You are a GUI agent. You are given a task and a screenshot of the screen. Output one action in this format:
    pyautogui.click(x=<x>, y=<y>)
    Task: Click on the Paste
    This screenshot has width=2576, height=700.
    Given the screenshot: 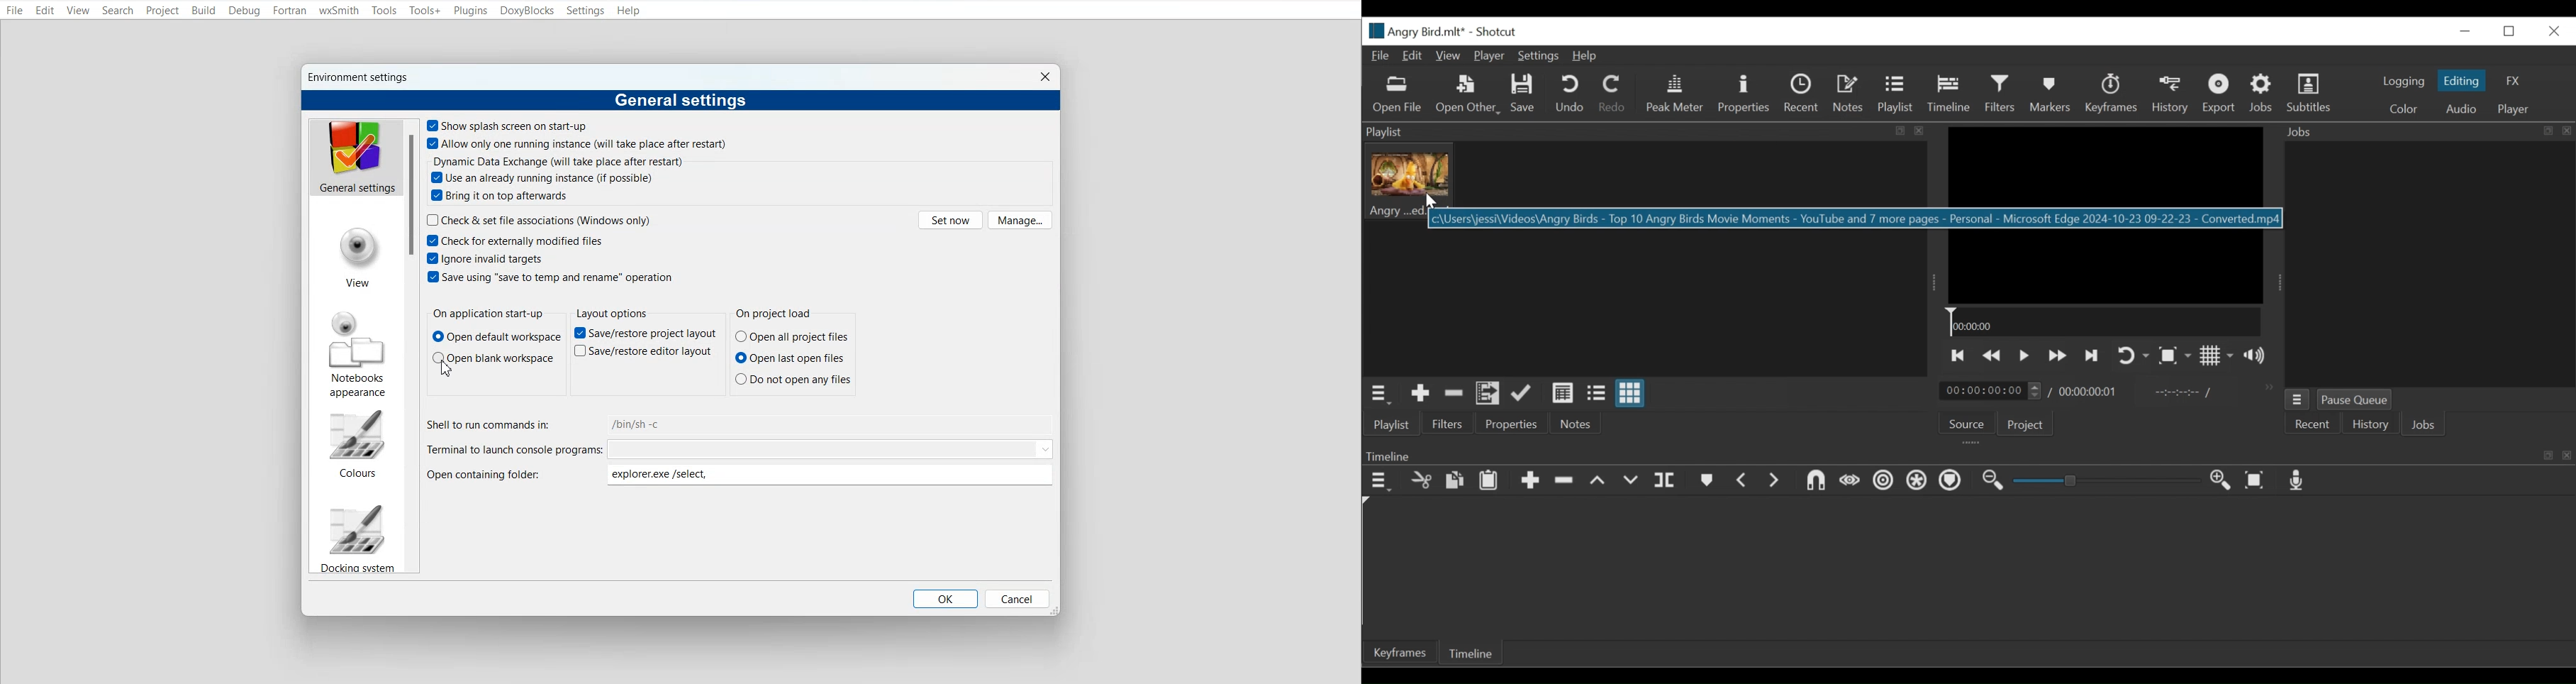 What is the action you would take?
    pyautogui.click(x=1490, y=479)
    